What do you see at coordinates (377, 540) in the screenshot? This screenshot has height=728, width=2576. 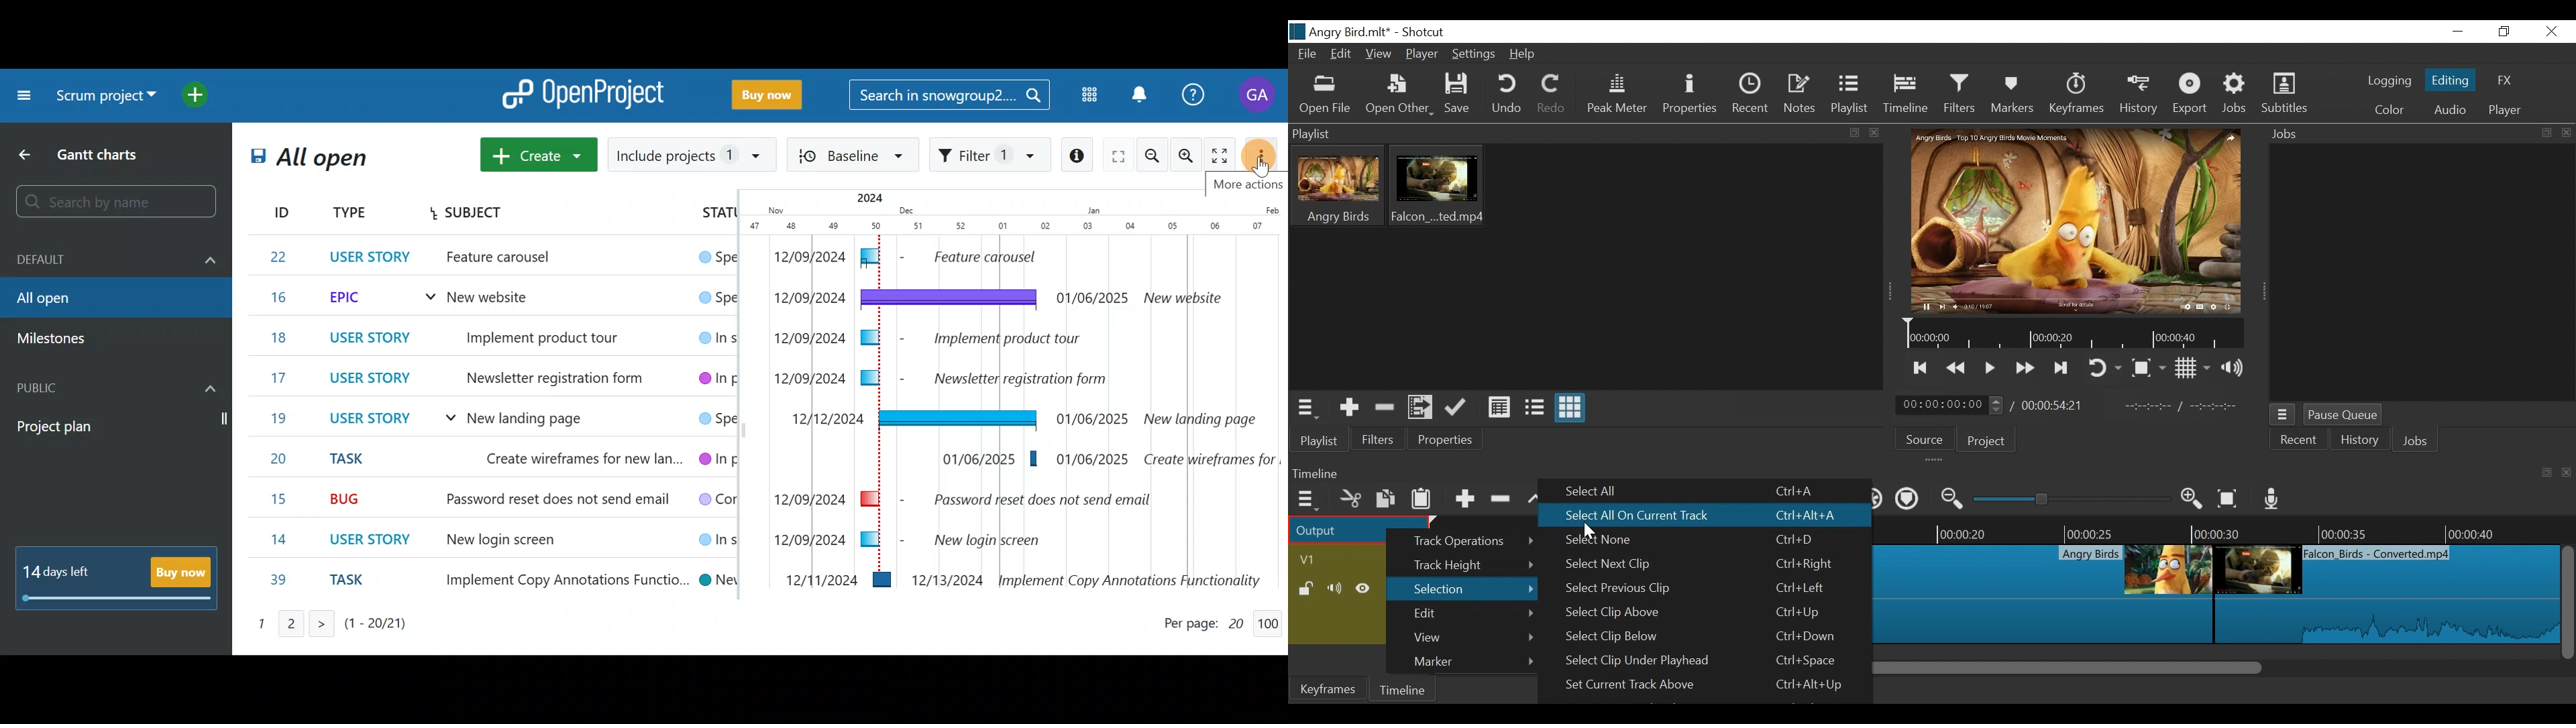 I see `USER STORY` at bounding box center [377, 540].